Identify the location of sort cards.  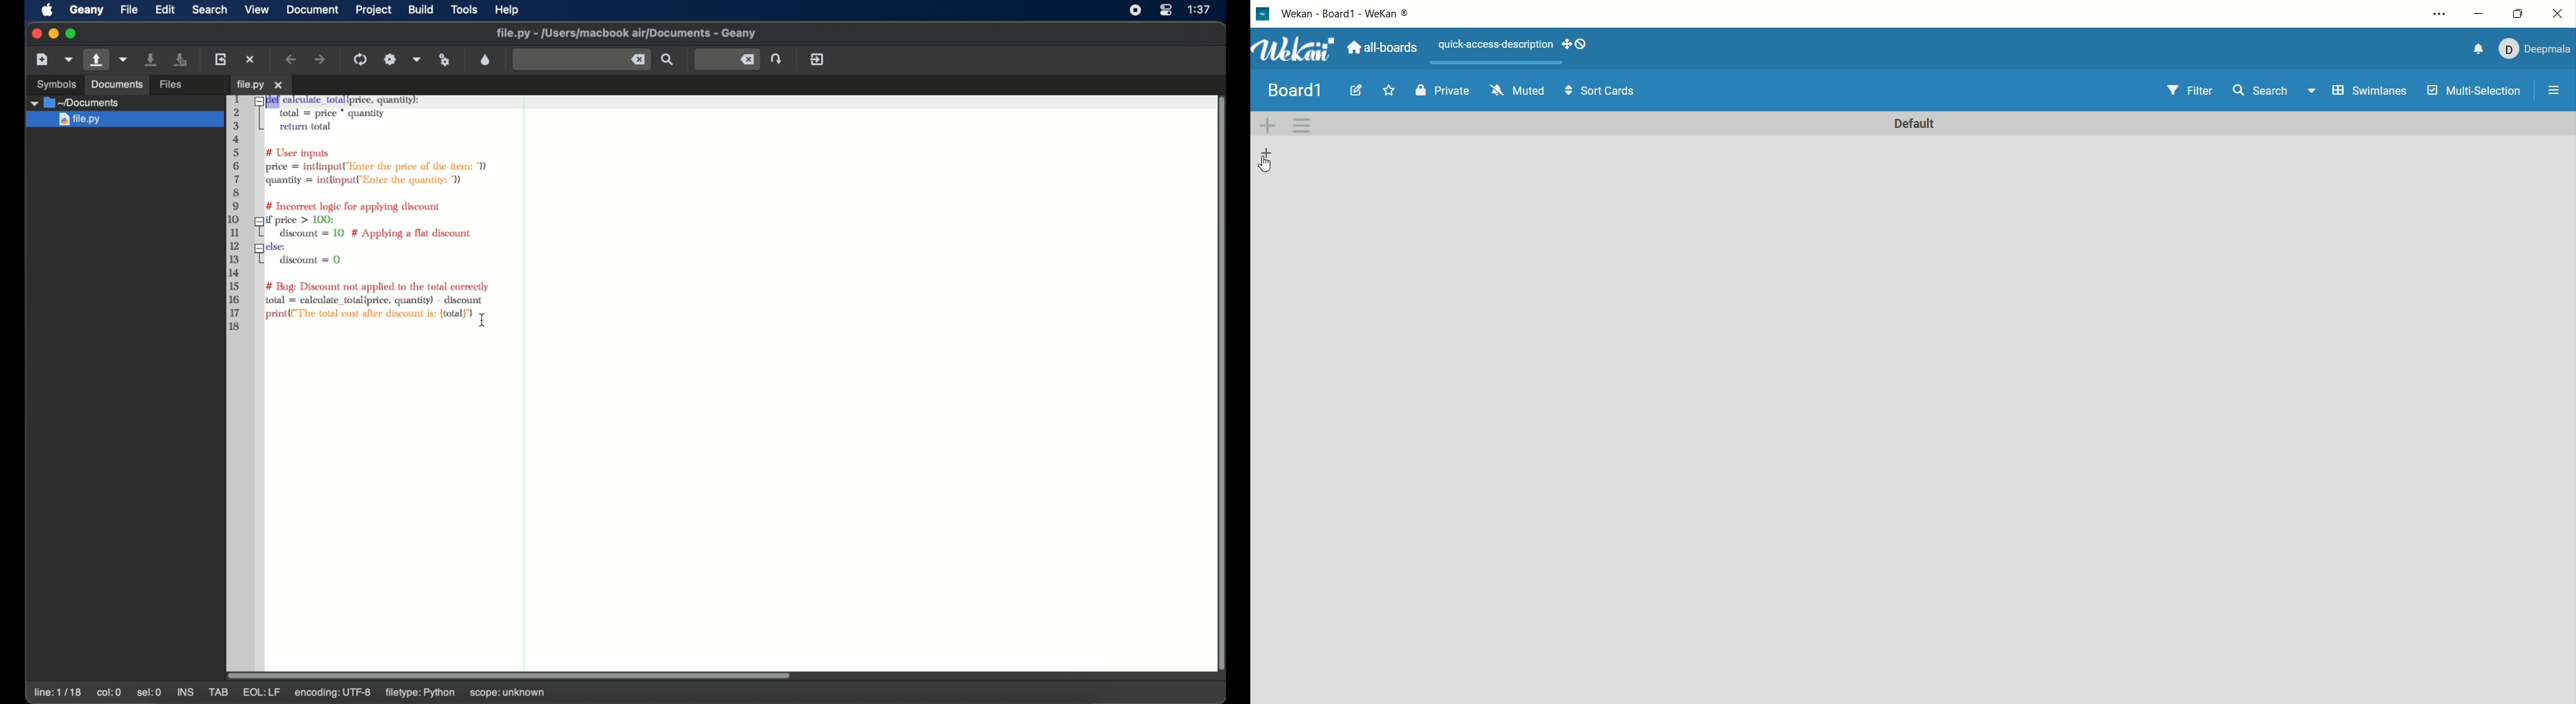
(1601, 91).